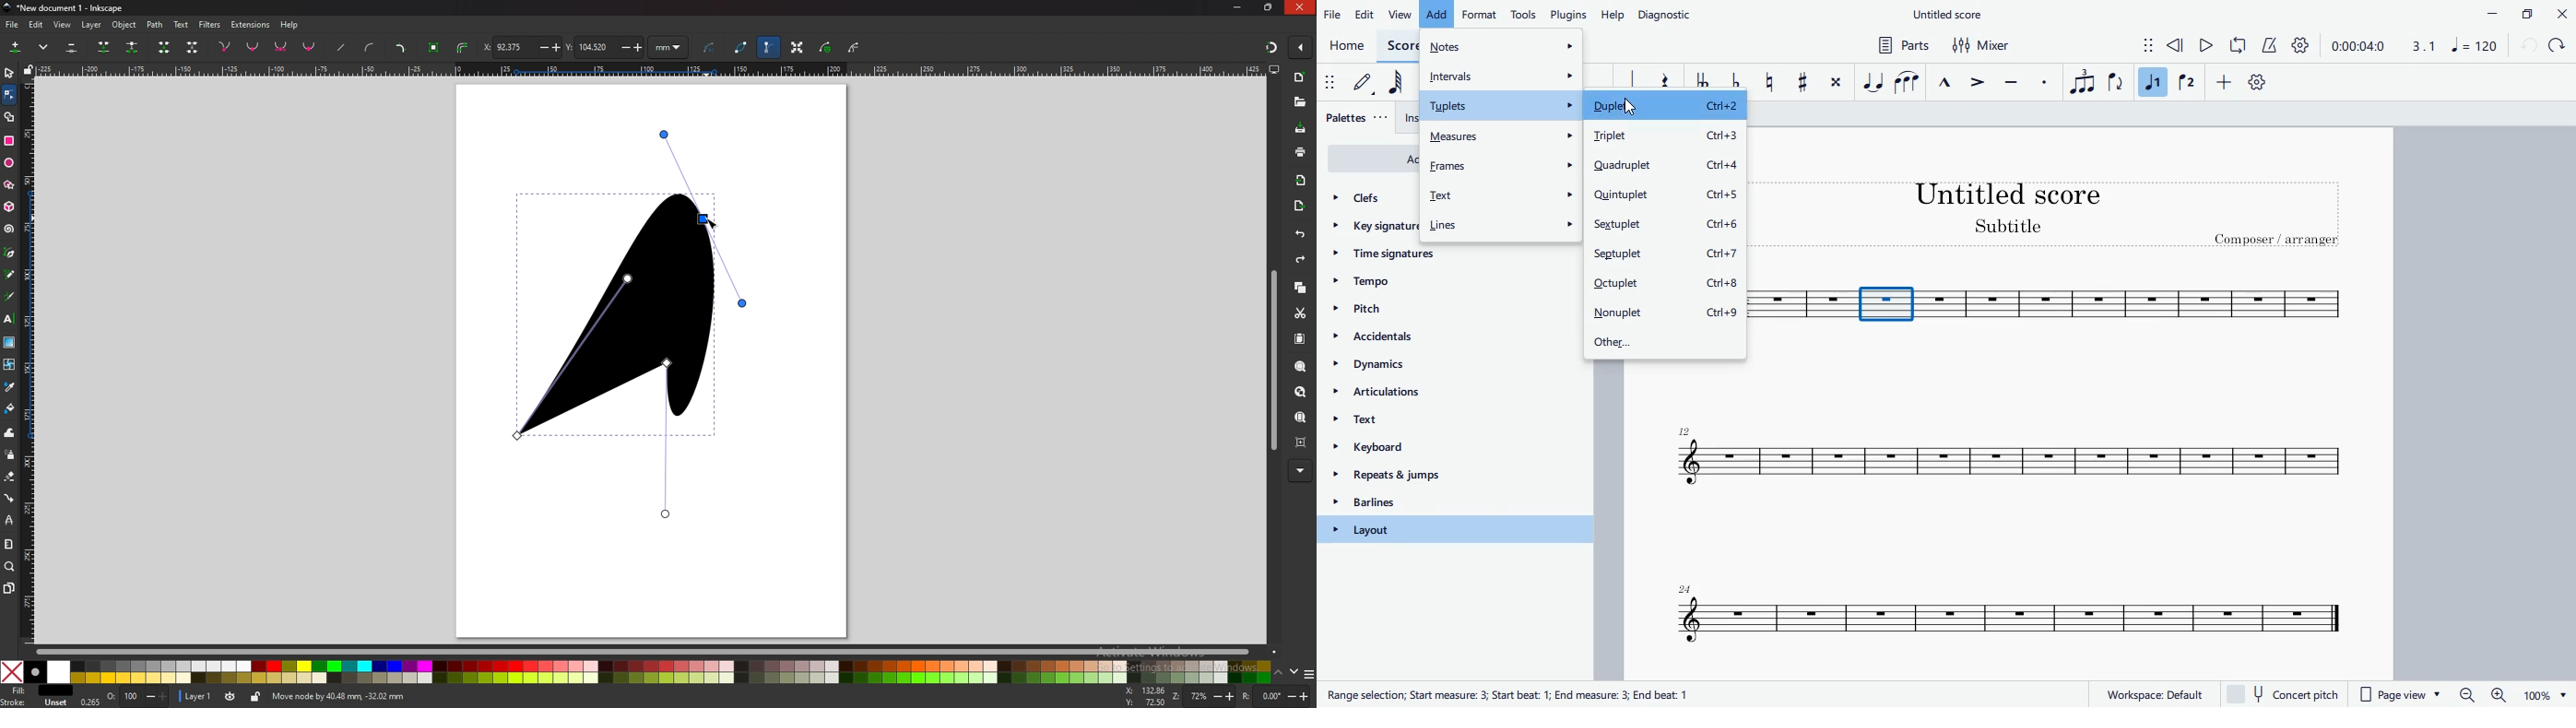 This screenshot has height=728, width=2576. I want to click on redo, so click(1301, 259).